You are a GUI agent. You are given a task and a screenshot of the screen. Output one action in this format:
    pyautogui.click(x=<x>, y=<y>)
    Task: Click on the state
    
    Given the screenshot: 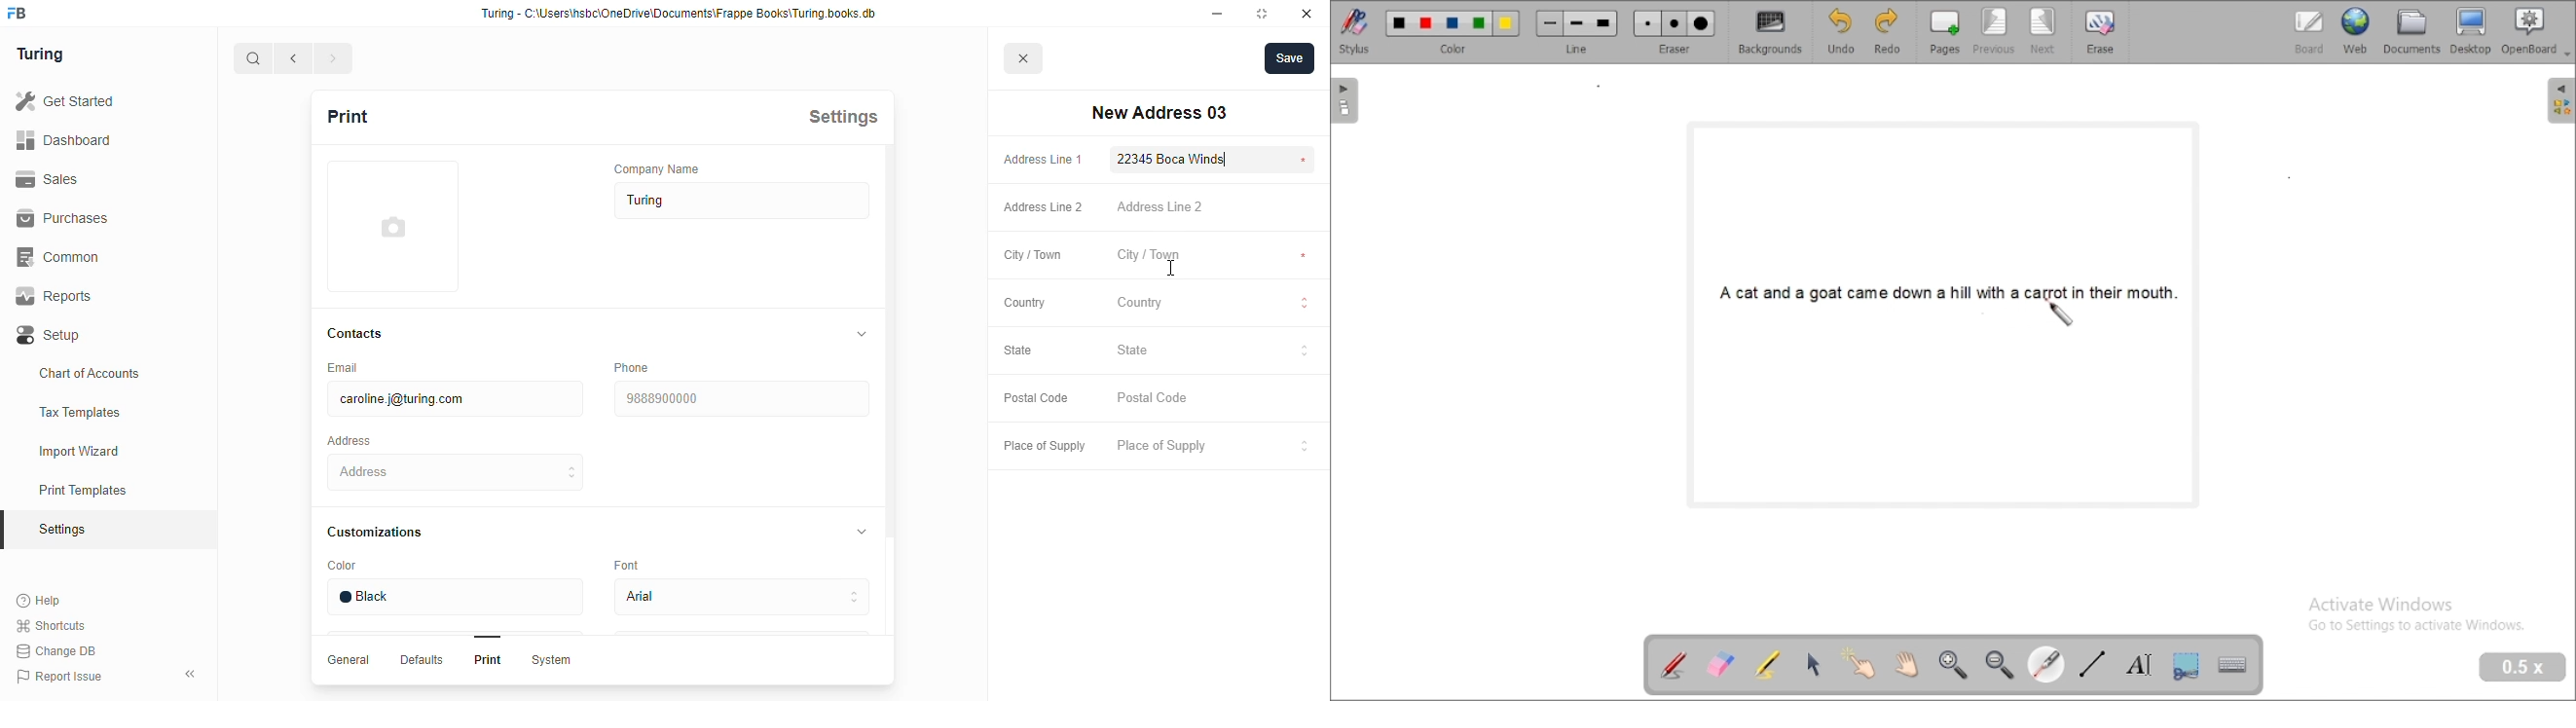 What is the action you would take?
    pyautogui.click(x=1213, y=352)
    